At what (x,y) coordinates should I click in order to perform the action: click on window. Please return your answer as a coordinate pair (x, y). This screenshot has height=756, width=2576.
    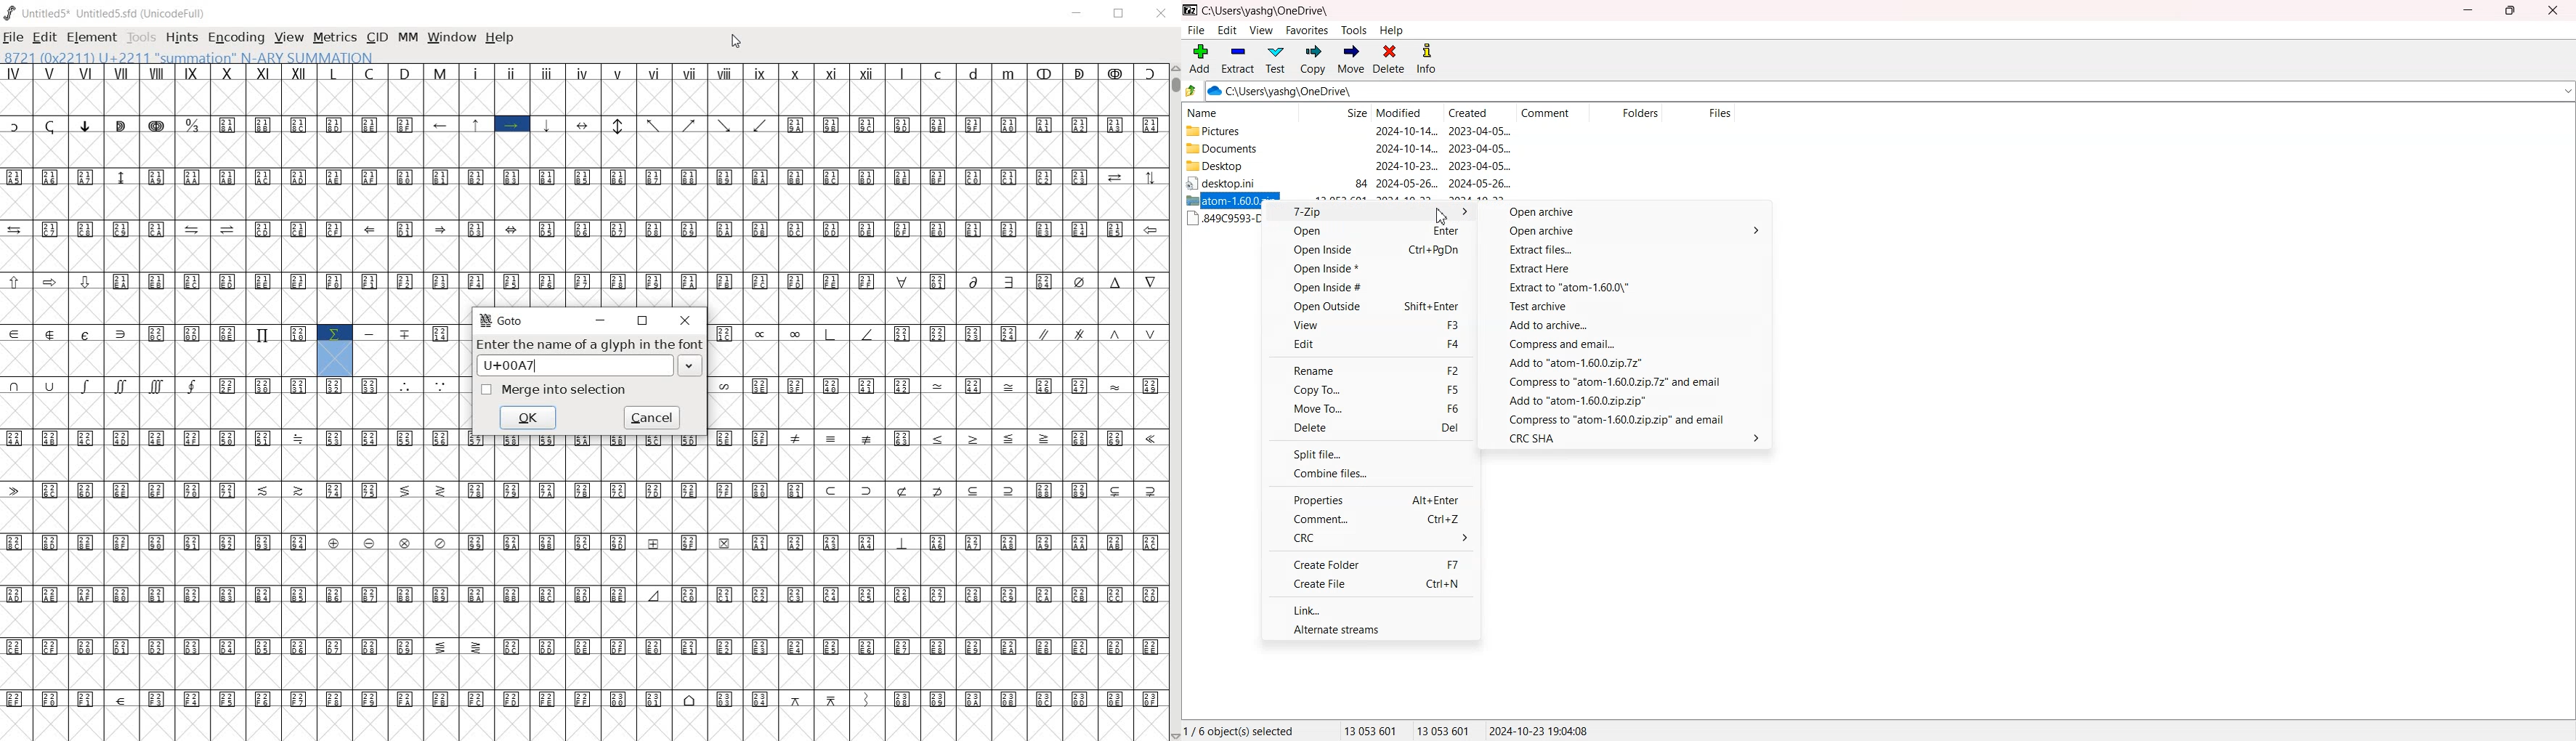
    Looking at the image, I should click on (452, 36).